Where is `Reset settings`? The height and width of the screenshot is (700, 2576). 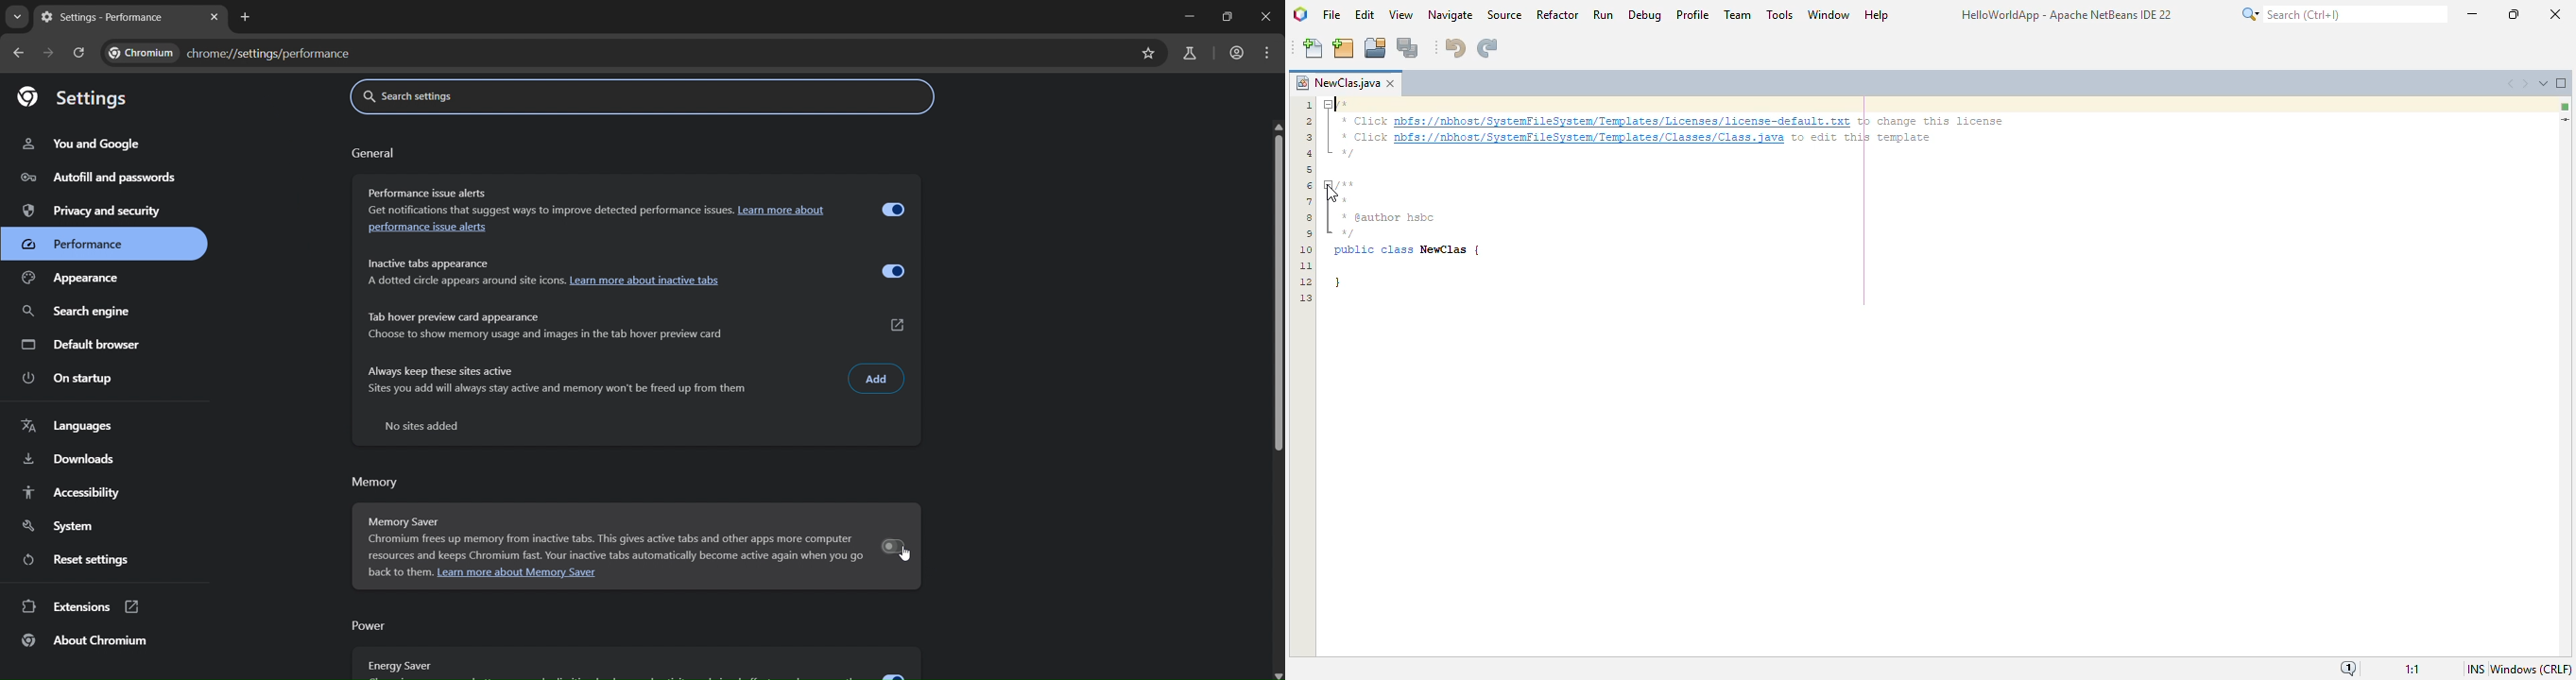
Reset settings is located at coordinates (80, 559).